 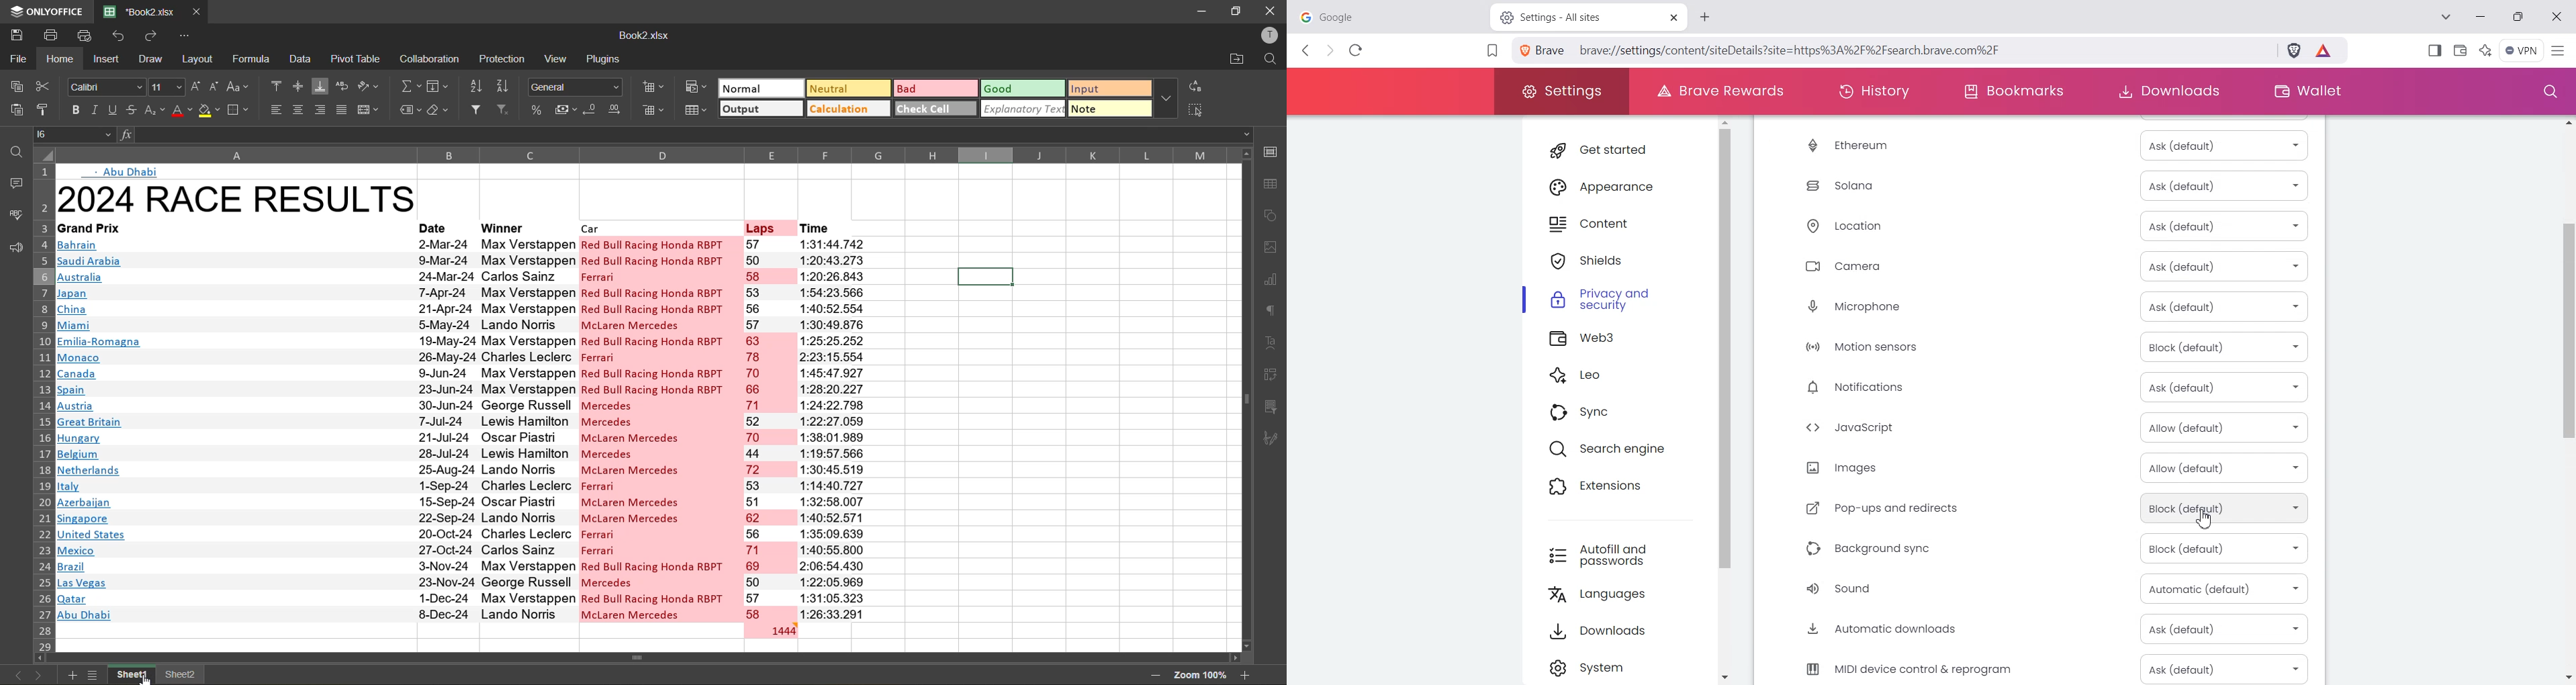 I want to click on data, so click(x=301, y=61).